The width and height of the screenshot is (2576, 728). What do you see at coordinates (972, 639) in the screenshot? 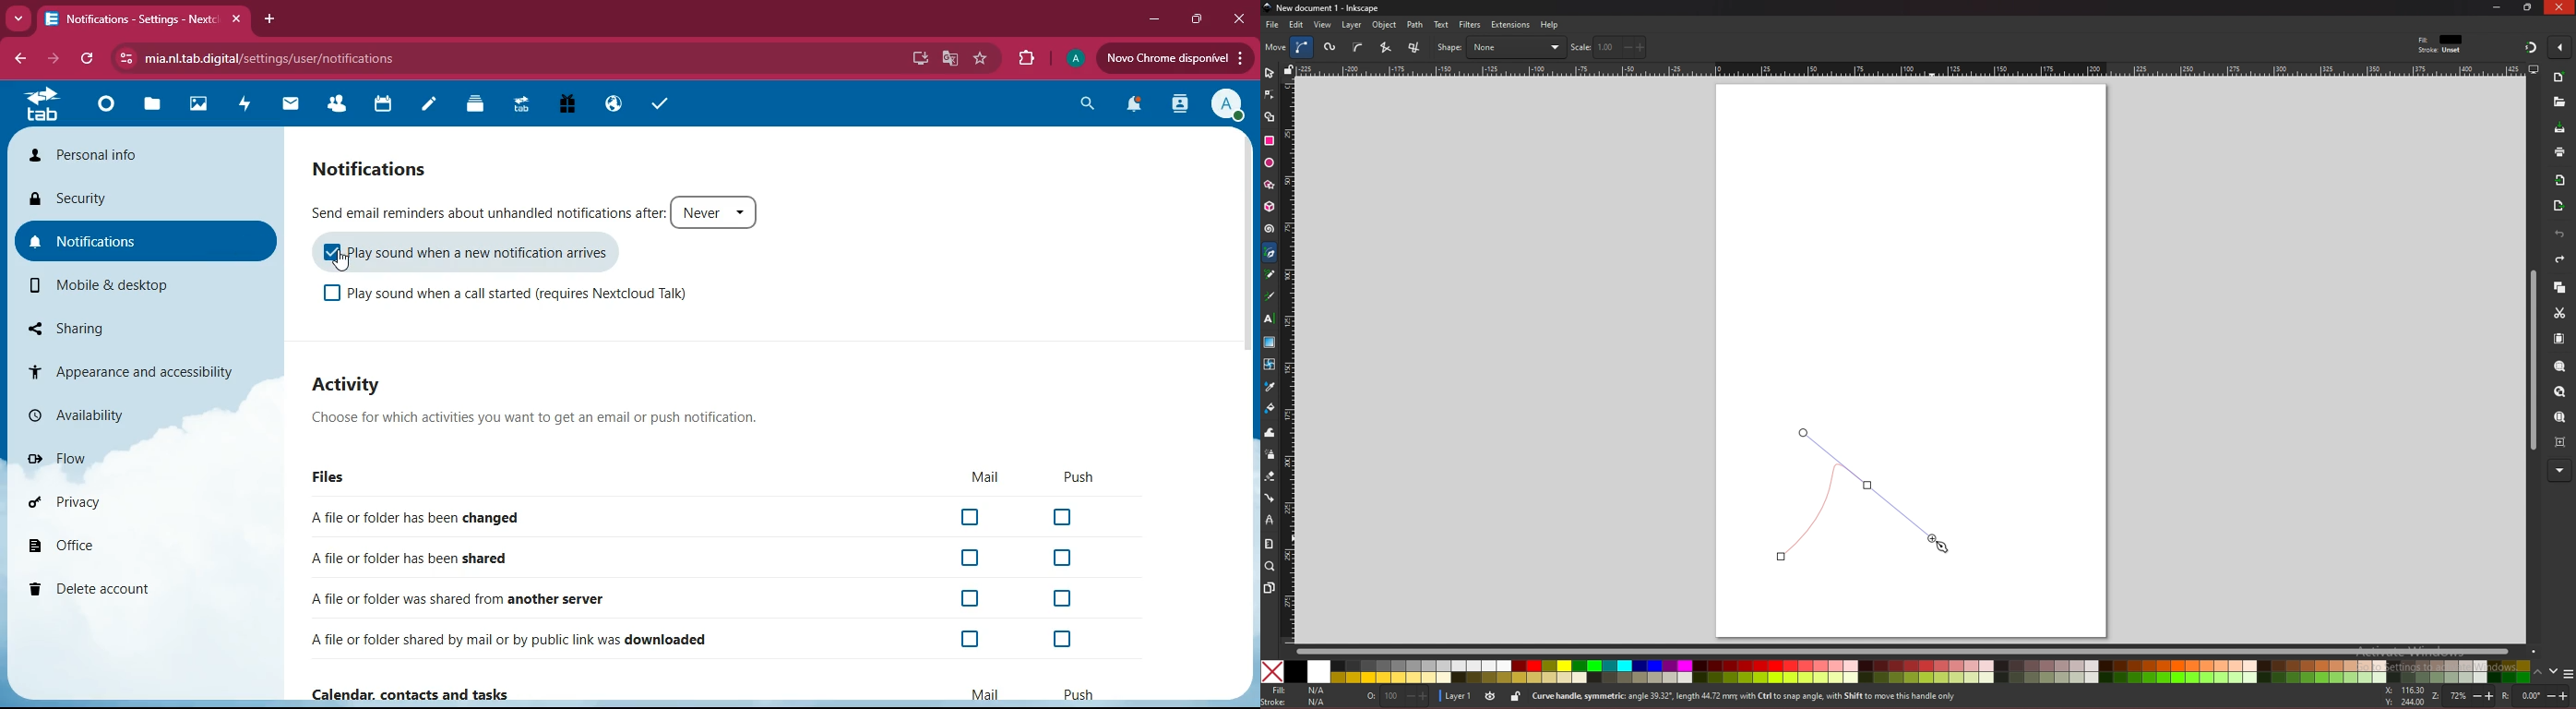
I see `off` at bounding box center [972, 639].